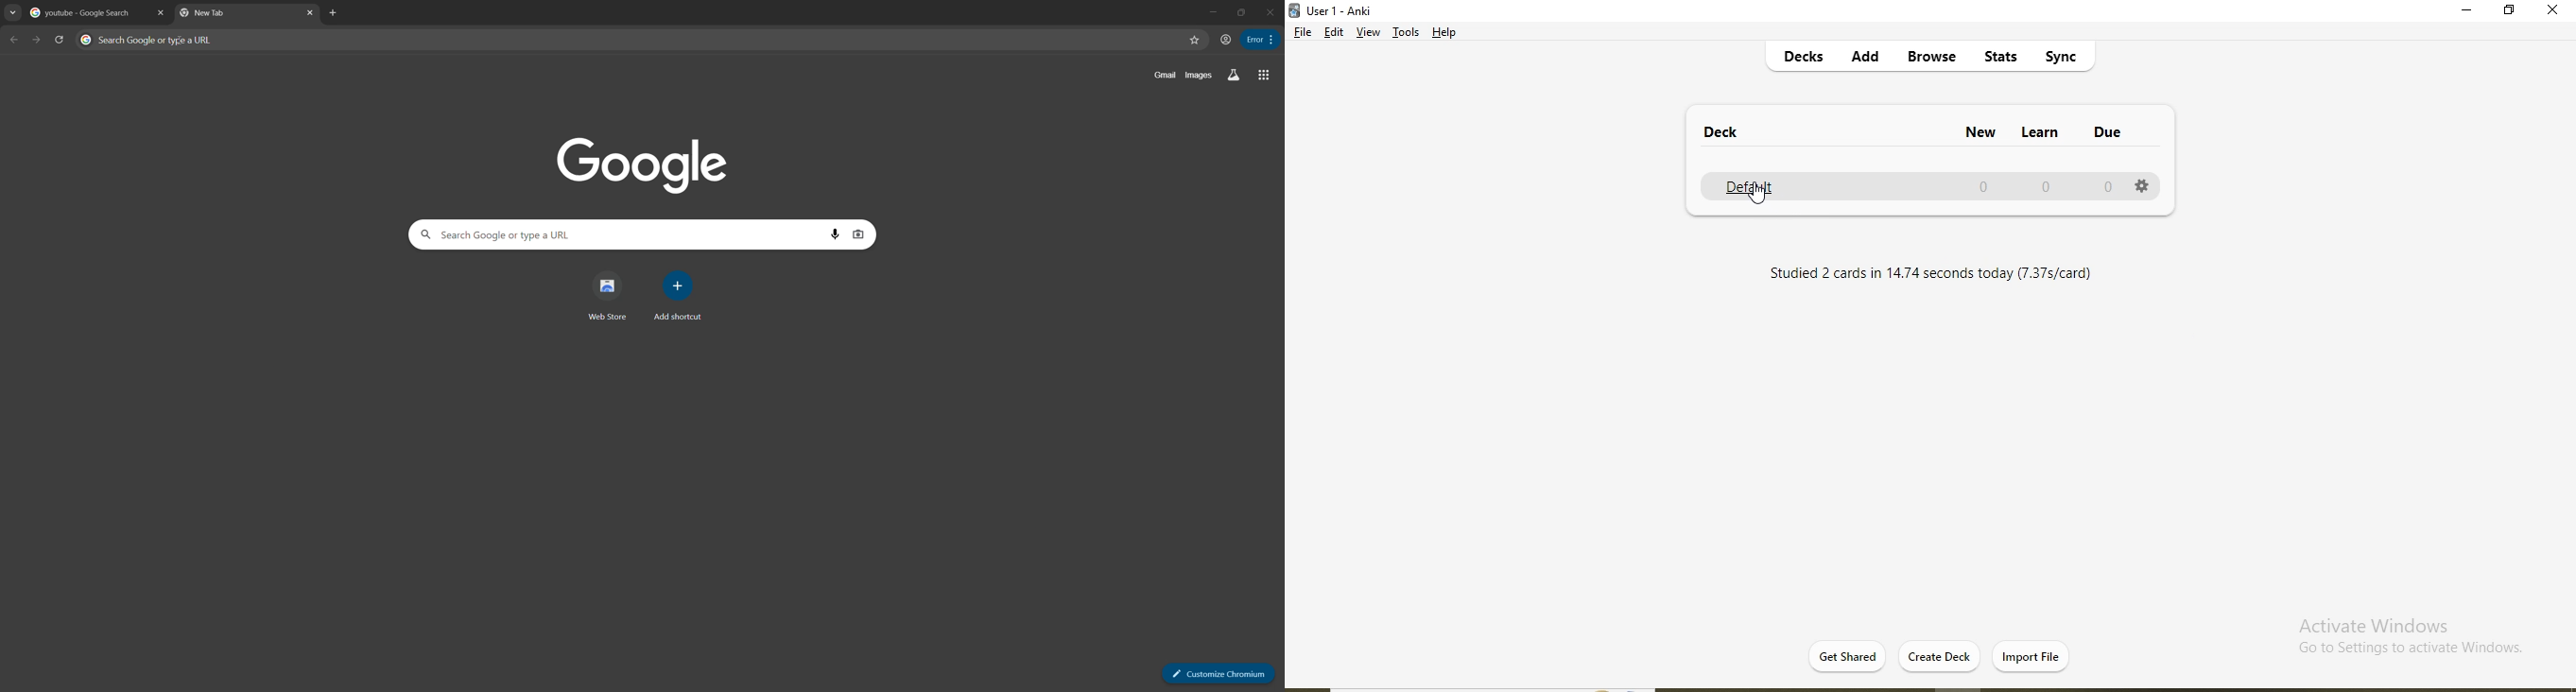 The height and width of the screenshot is (700, 2576). Describe the element at coordinates (1985, 187) in the screenshot. I see `0` at that location.